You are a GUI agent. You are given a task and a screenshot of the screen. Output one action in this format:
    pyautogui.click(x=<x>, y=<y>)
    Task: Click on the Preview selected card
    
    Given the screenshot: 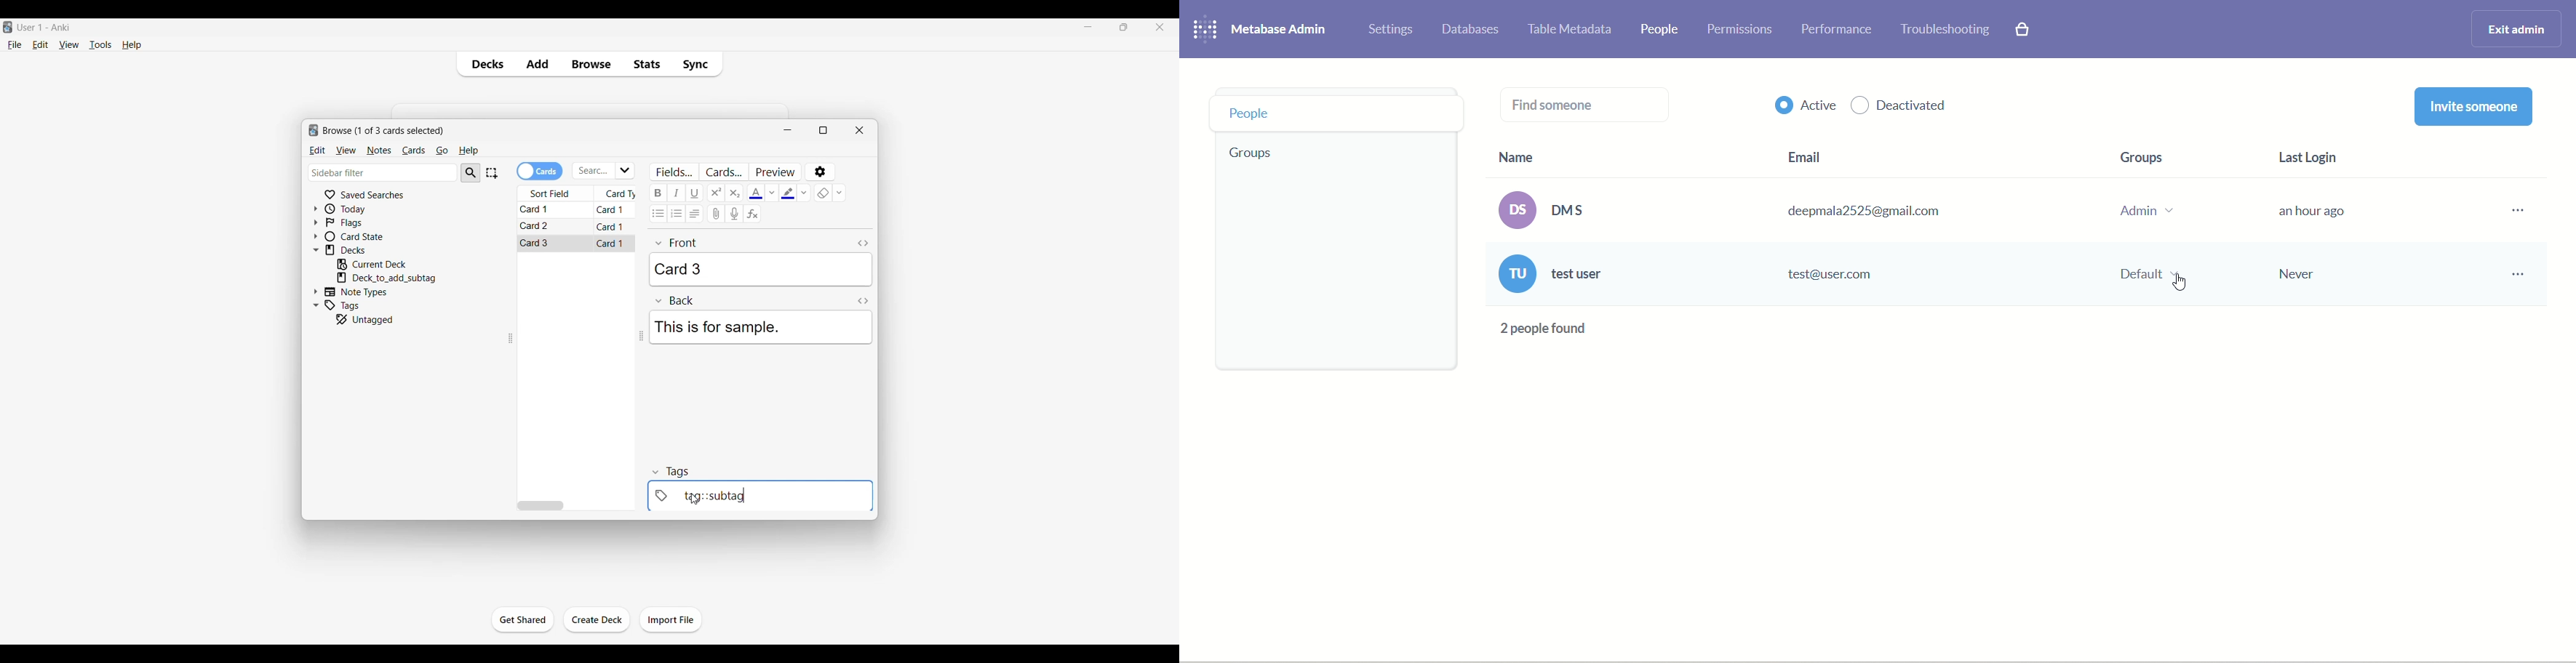 What is the action you would take?
    pyautogui.click(x=775, y=172)
    